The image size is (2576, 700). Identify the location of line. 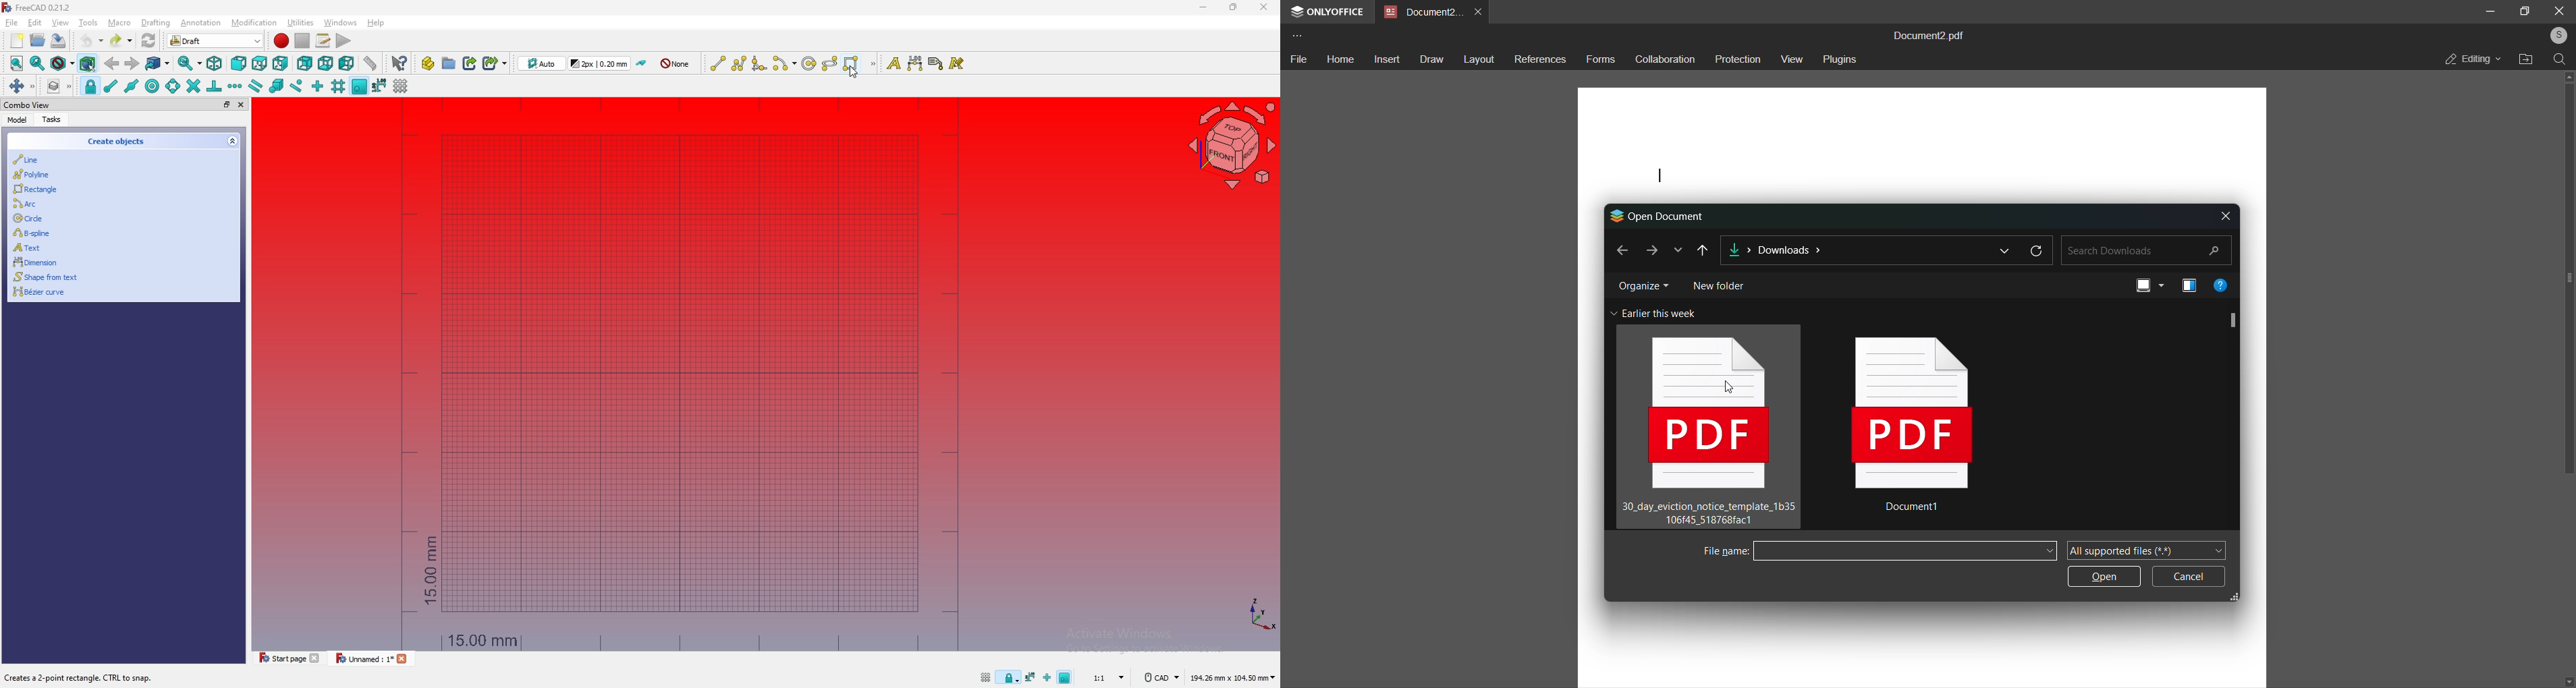
(119, 159).